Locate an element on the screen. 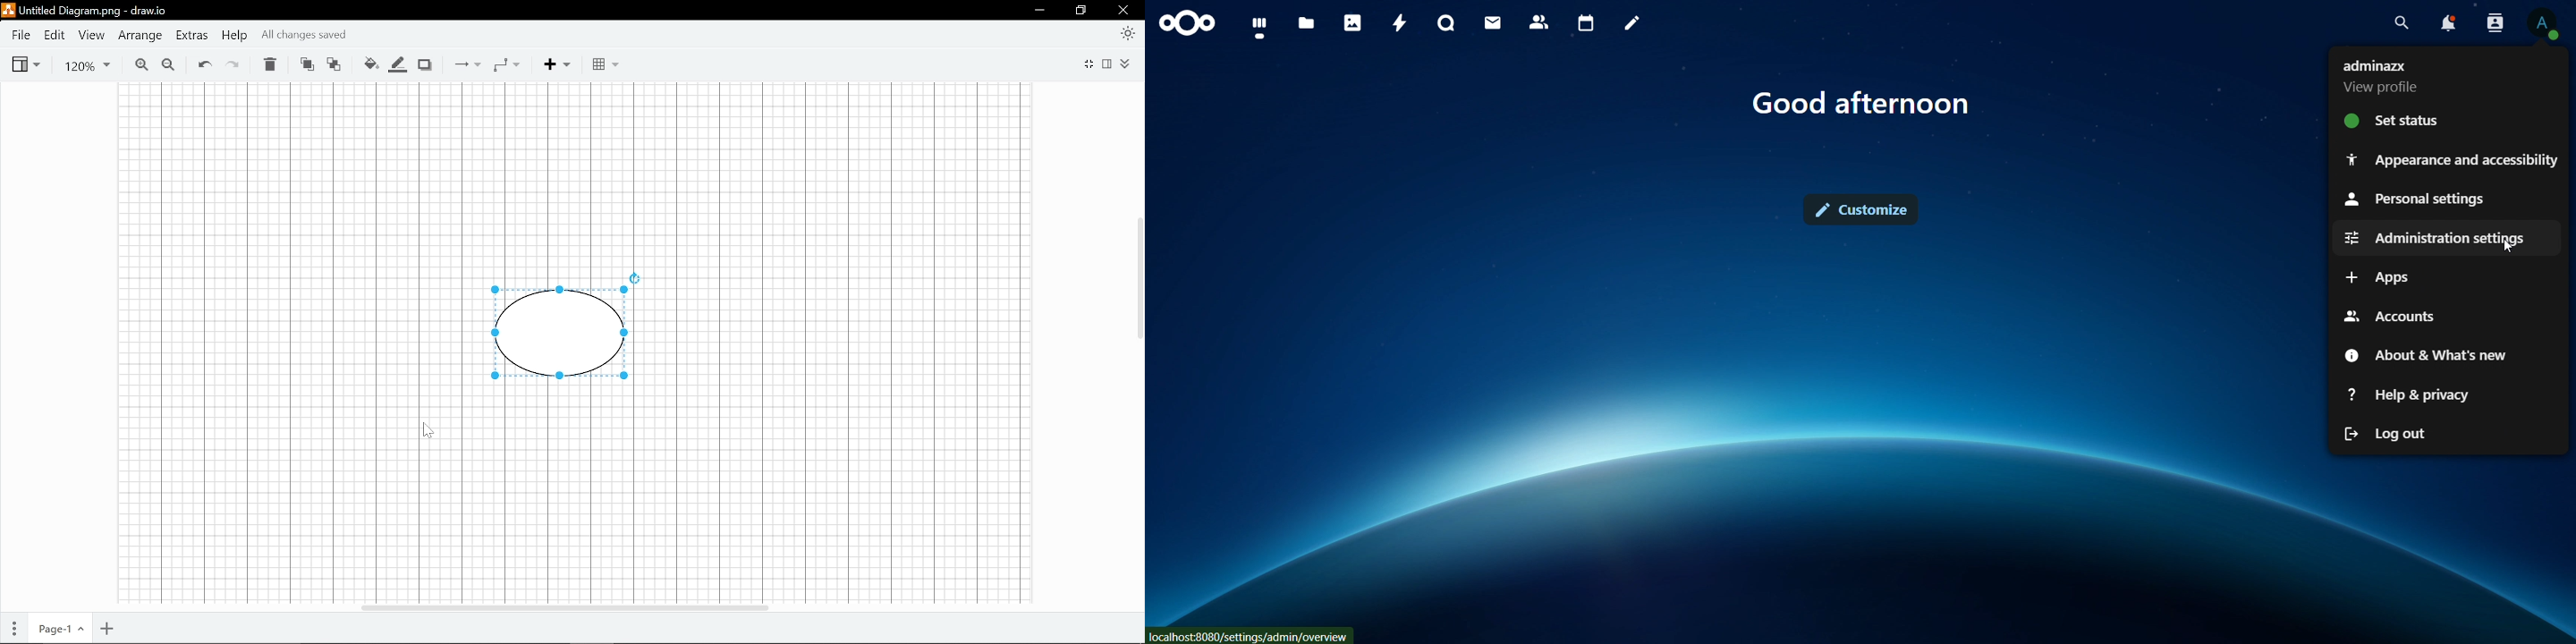 This screenshot has width=2576, height=644. Shadow is located at coordinates (423, 65).